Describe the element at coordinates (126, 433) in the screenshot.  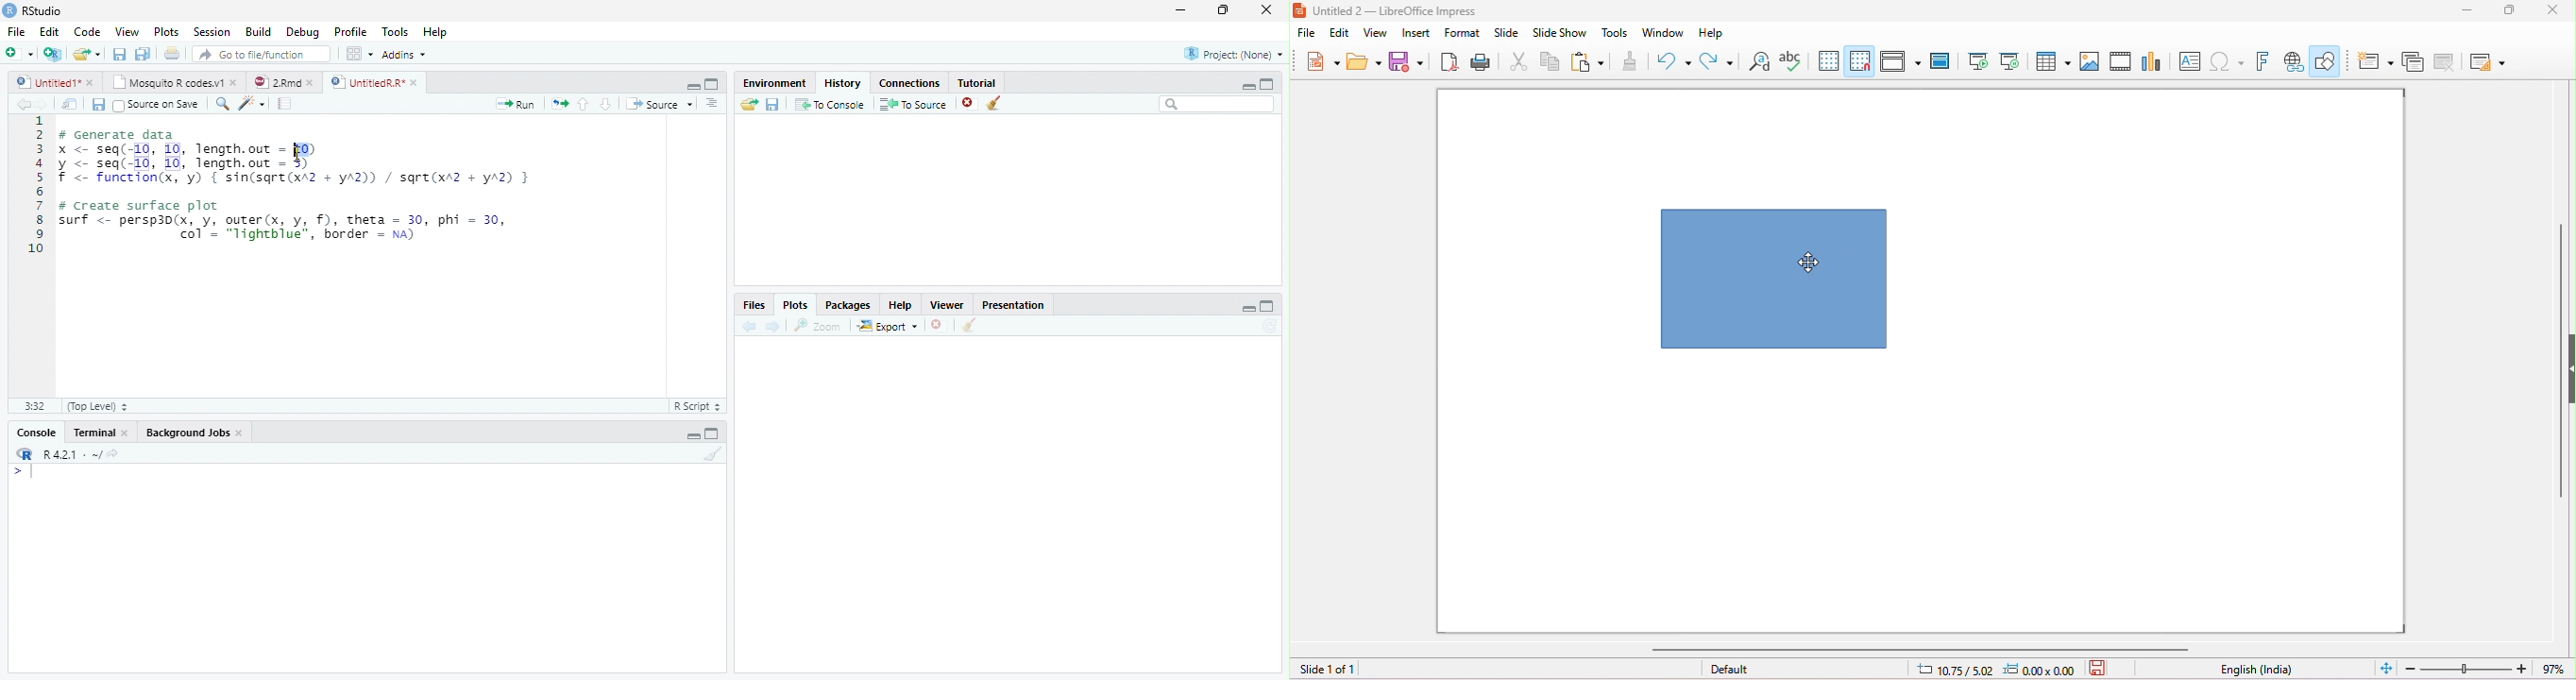
I see `Close` at that location.